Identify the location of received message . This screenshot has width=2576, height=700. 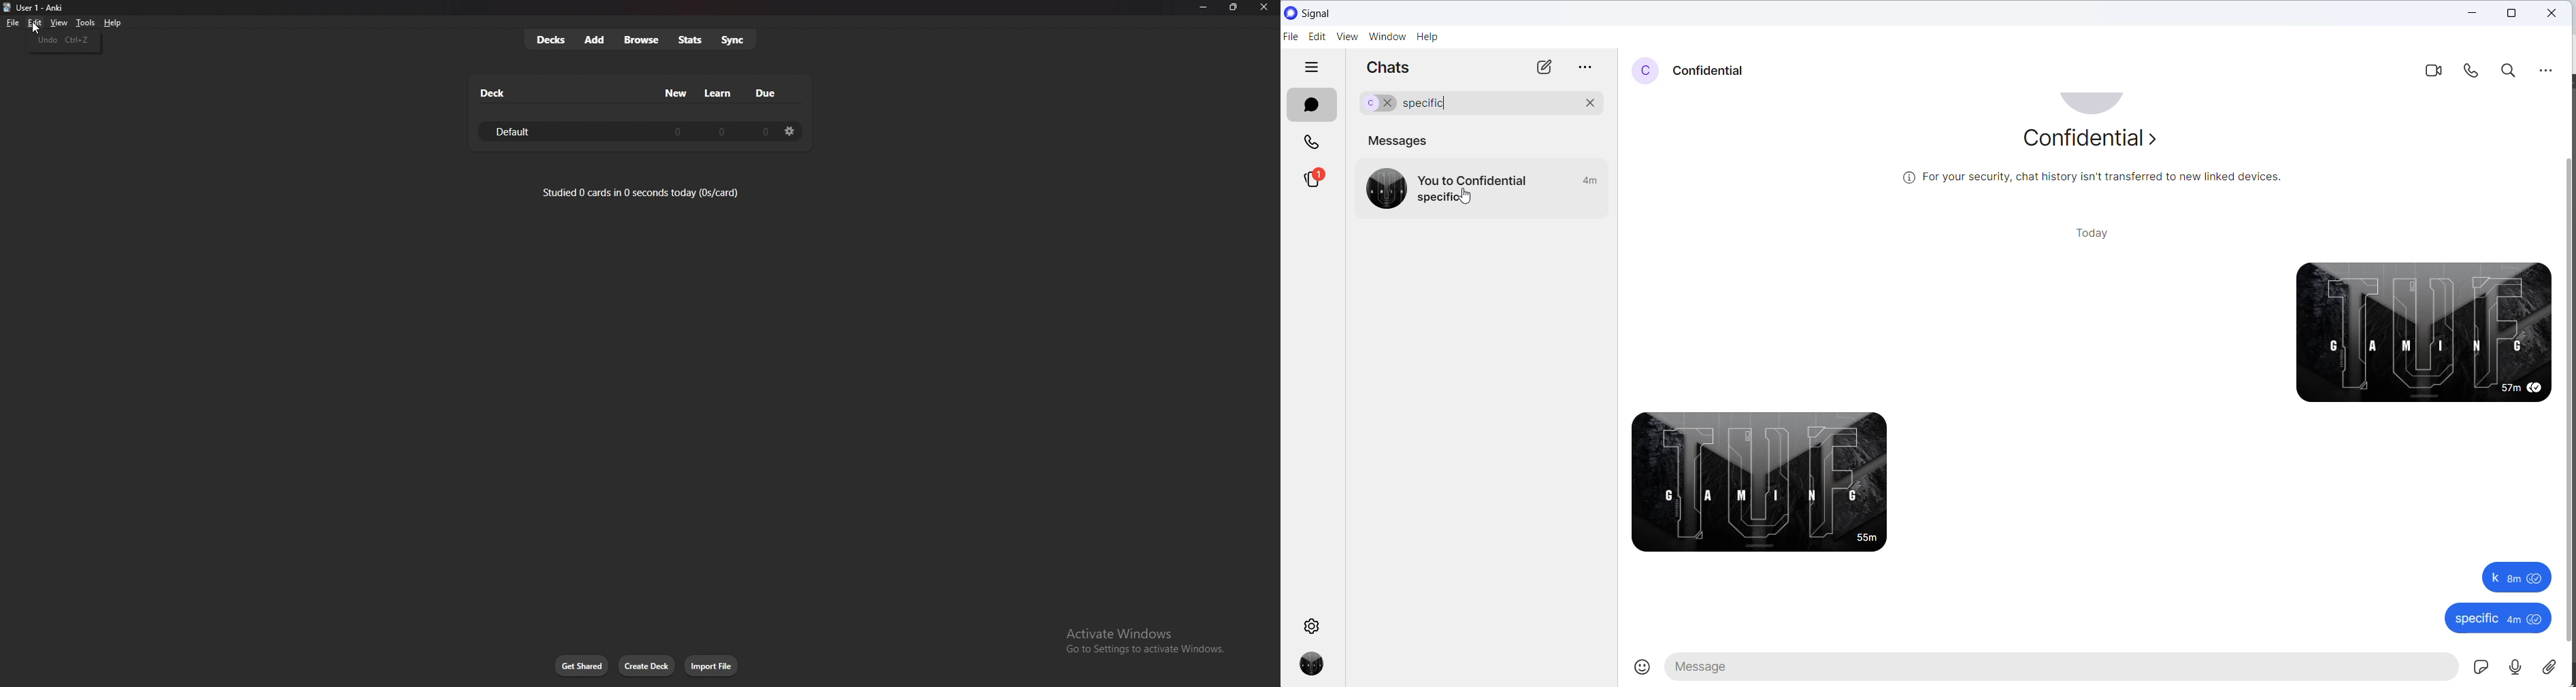
(1772, 485).